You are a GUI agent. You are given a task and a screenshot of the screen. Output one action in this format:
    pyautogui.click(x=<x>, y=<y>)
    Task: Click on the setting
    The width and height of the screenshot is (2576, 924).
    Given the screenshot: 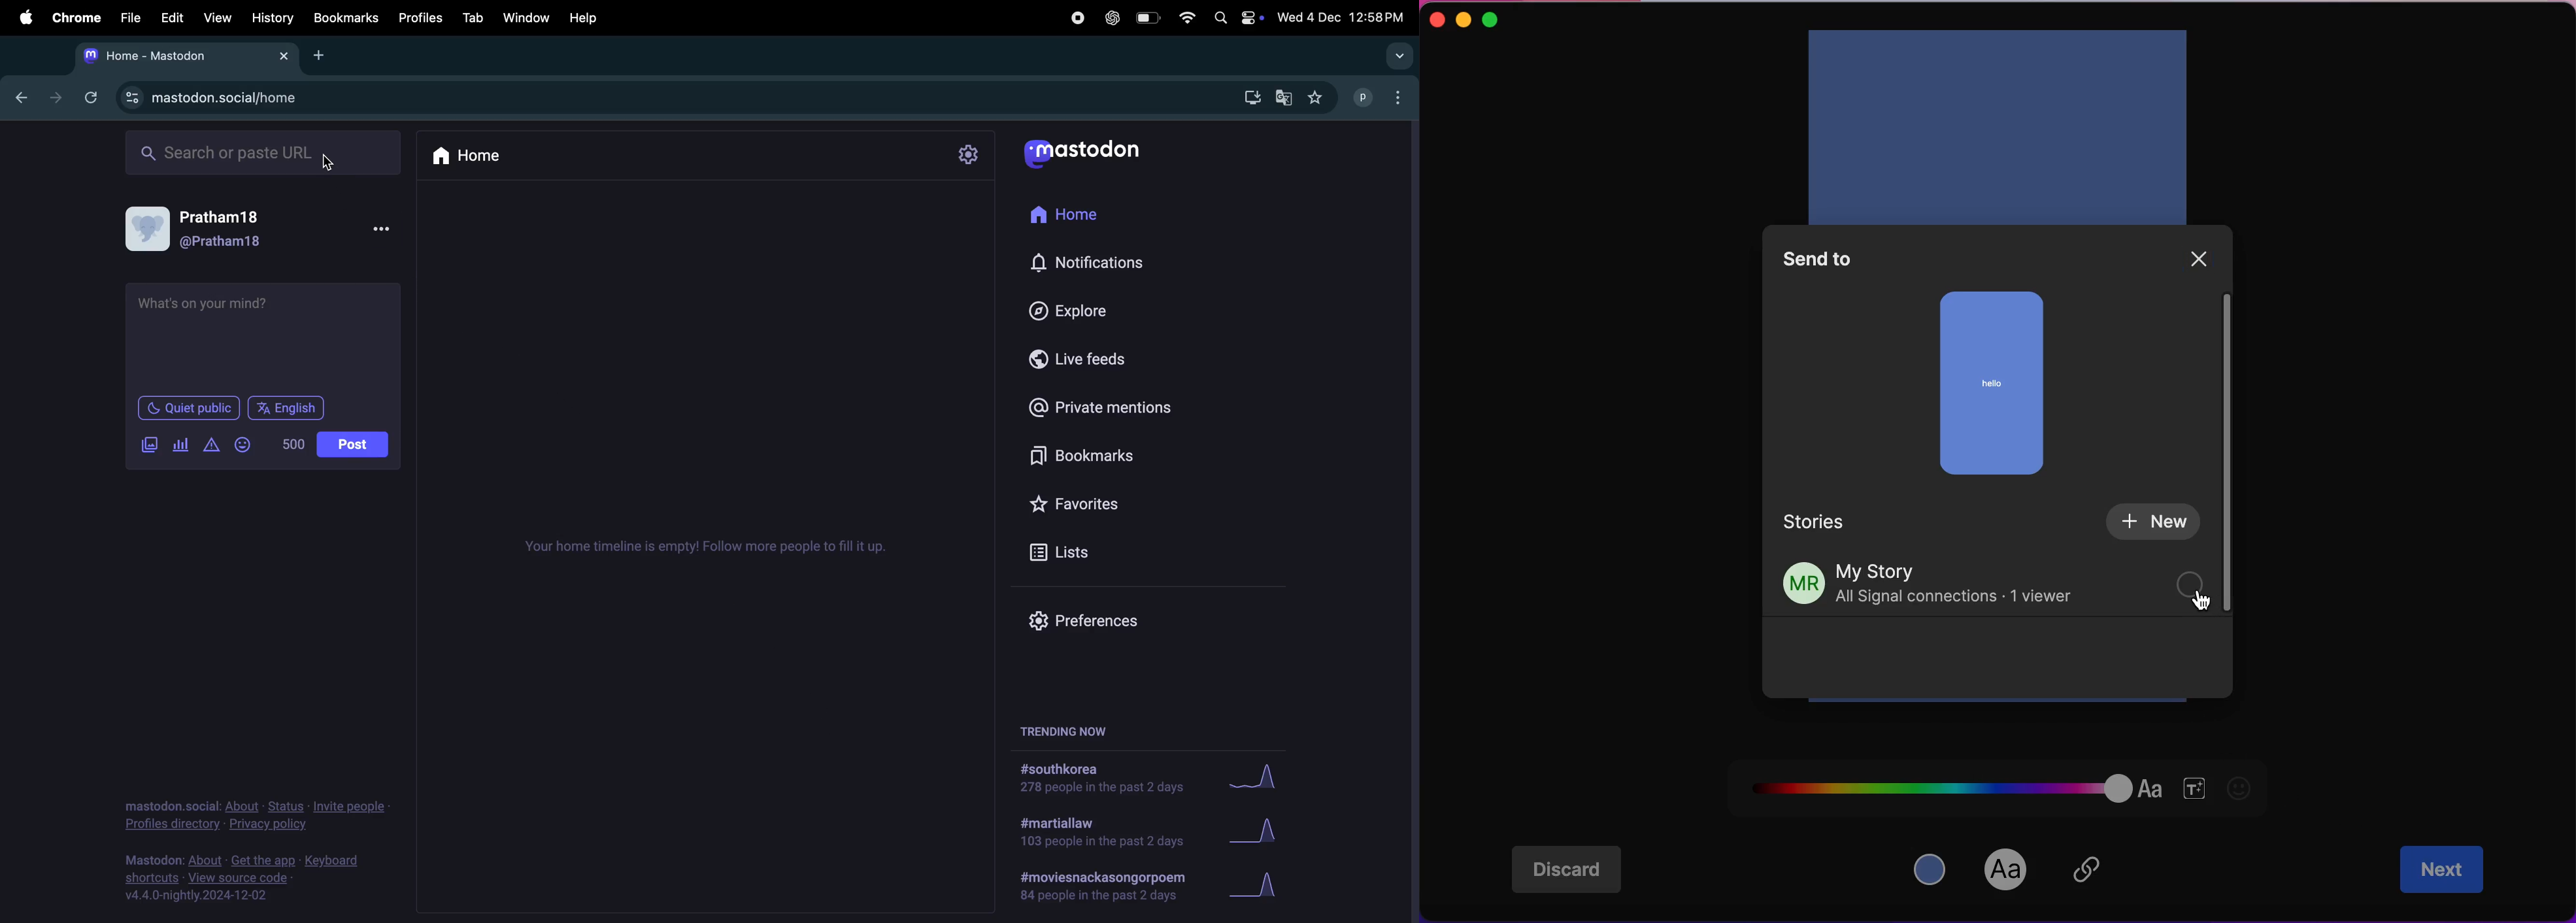 What is the action you would take?
    pyautogui.click(x=971, y=153)
    